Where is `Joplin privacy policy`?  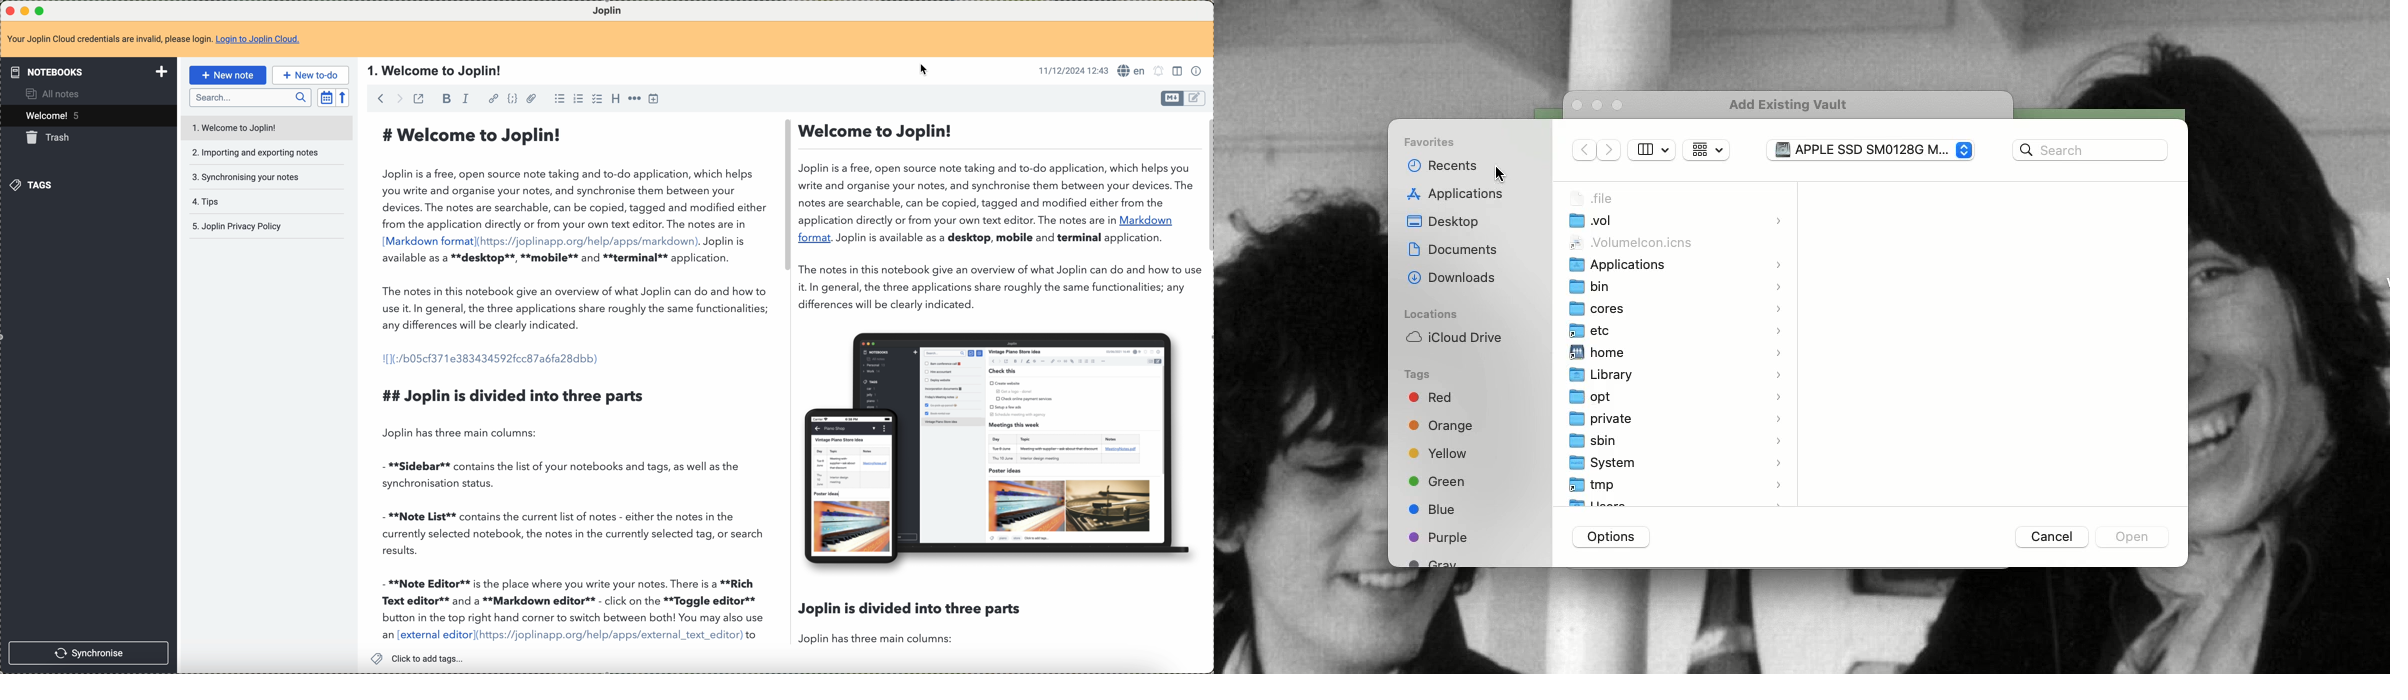 Joplin privacy policy is located at coordinates (237, 226).